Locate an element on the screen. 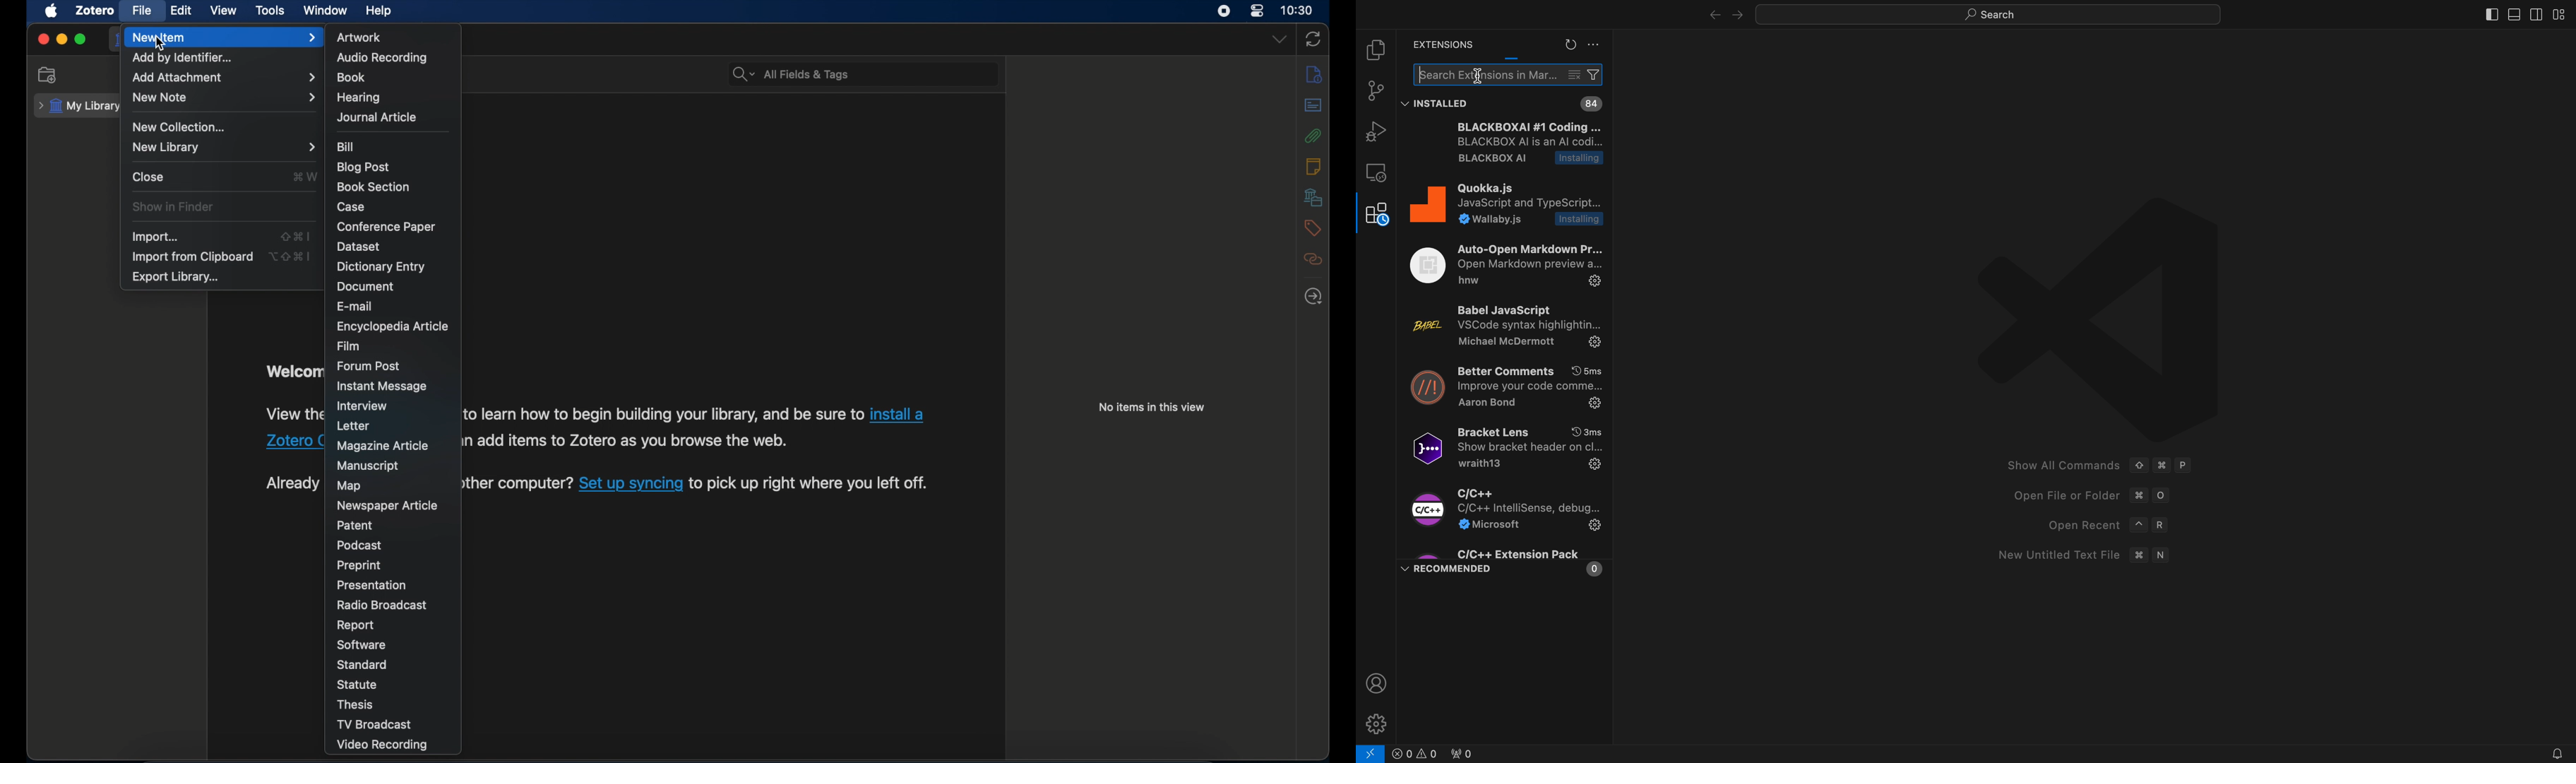 The height and width of the screenshot is (784, 2576). all fields & tags is located at coordinates (791, 73).